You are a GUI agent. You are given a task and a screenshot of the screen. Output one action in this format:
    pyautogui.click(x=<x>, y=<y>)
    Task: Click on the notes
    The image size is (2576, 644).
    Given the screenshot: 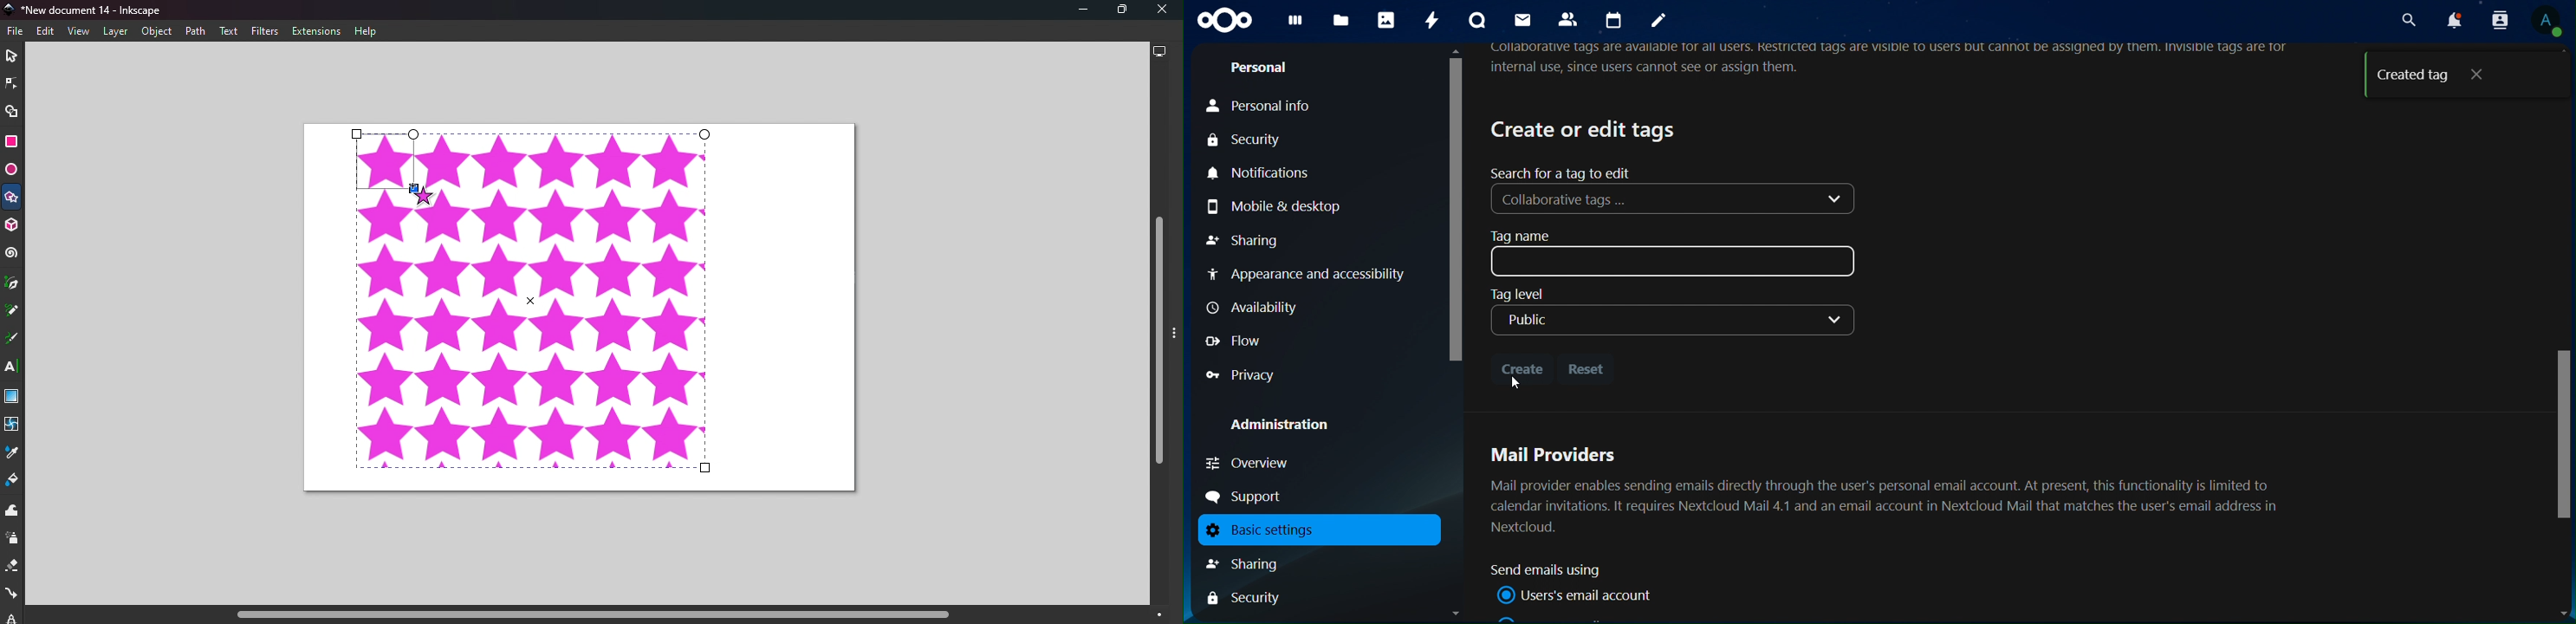 What is the action you would take?
    pyautogui.click(x=1659, y=22)
    